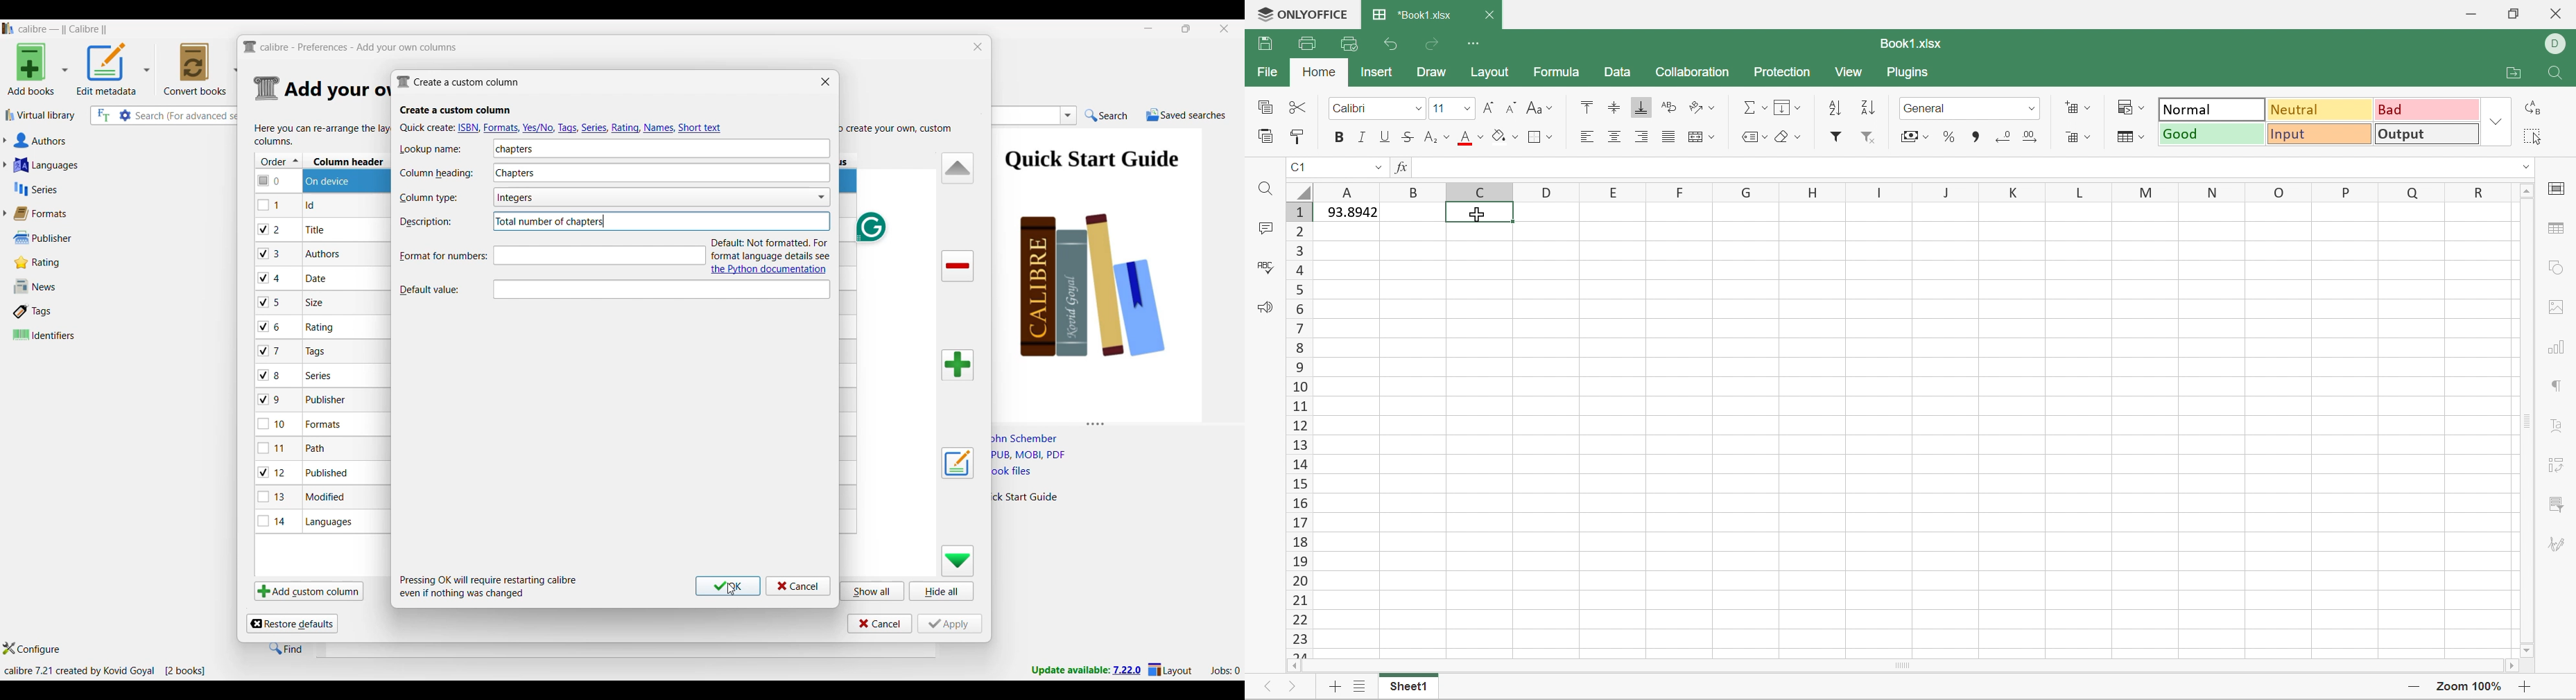 Image resolution: width=2576 pixels, height=700 pixels. I want to click on Formats, so click(46, 213).